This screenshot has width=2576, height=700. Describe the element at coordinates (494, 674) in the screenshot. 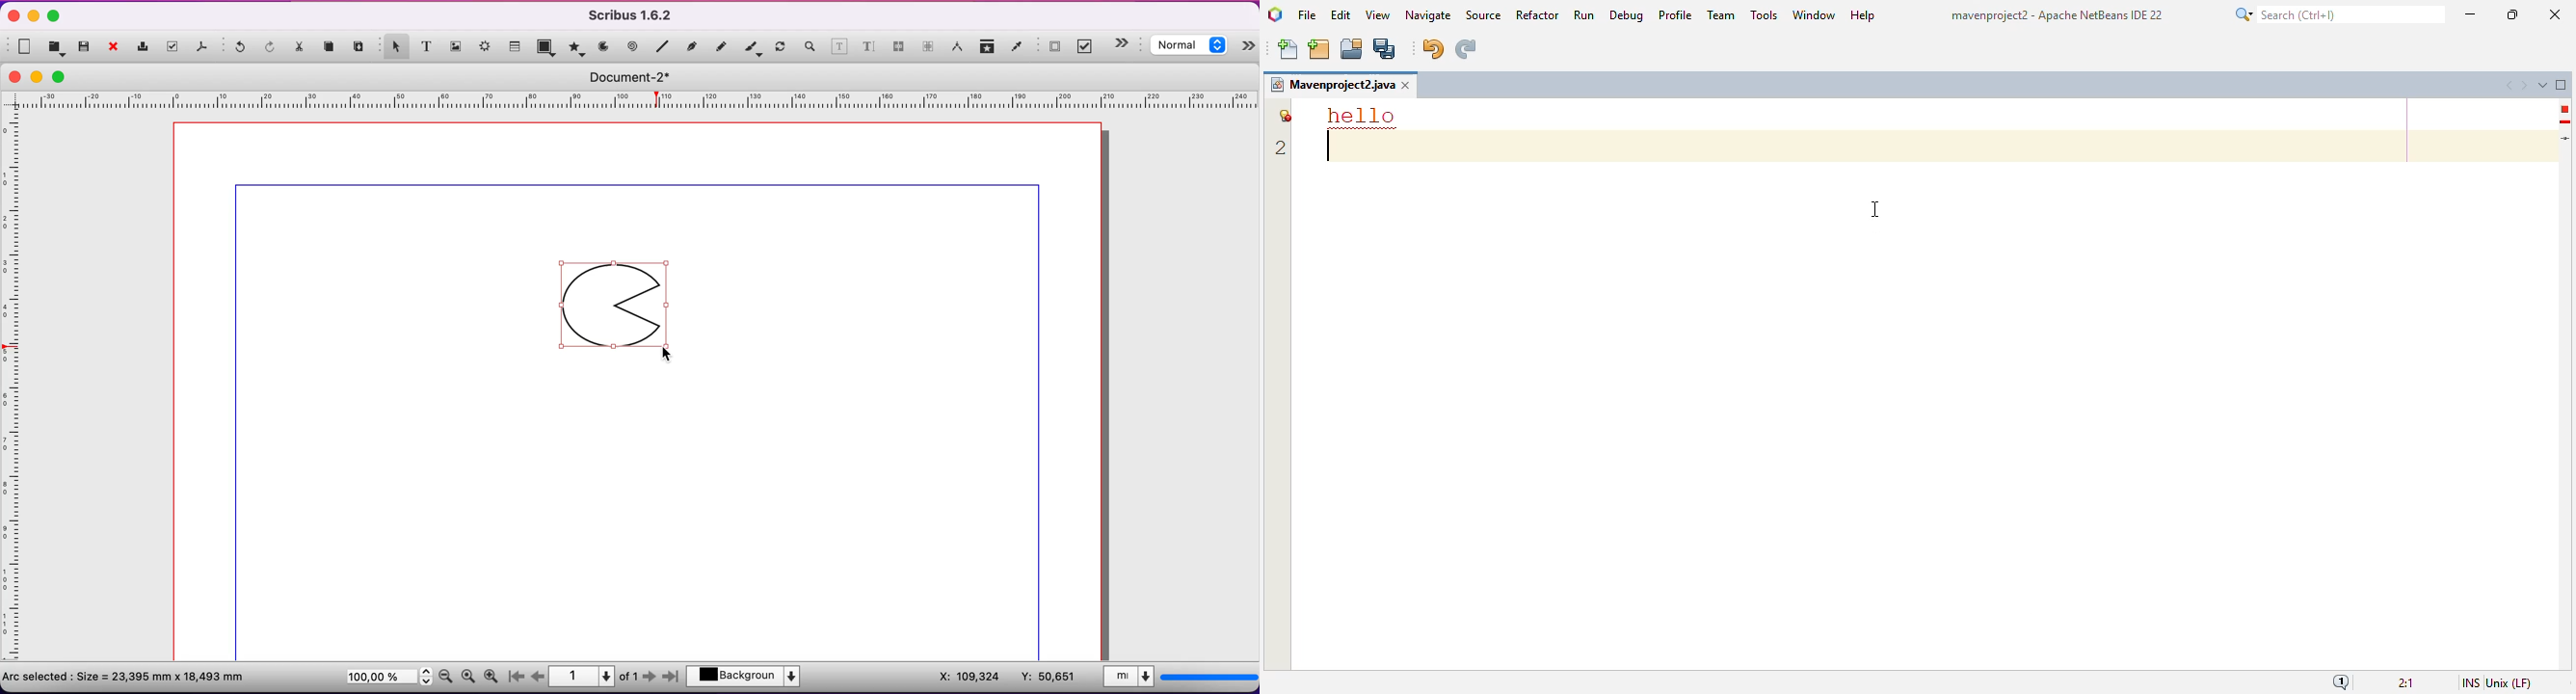

I see `zoom in` at that location.